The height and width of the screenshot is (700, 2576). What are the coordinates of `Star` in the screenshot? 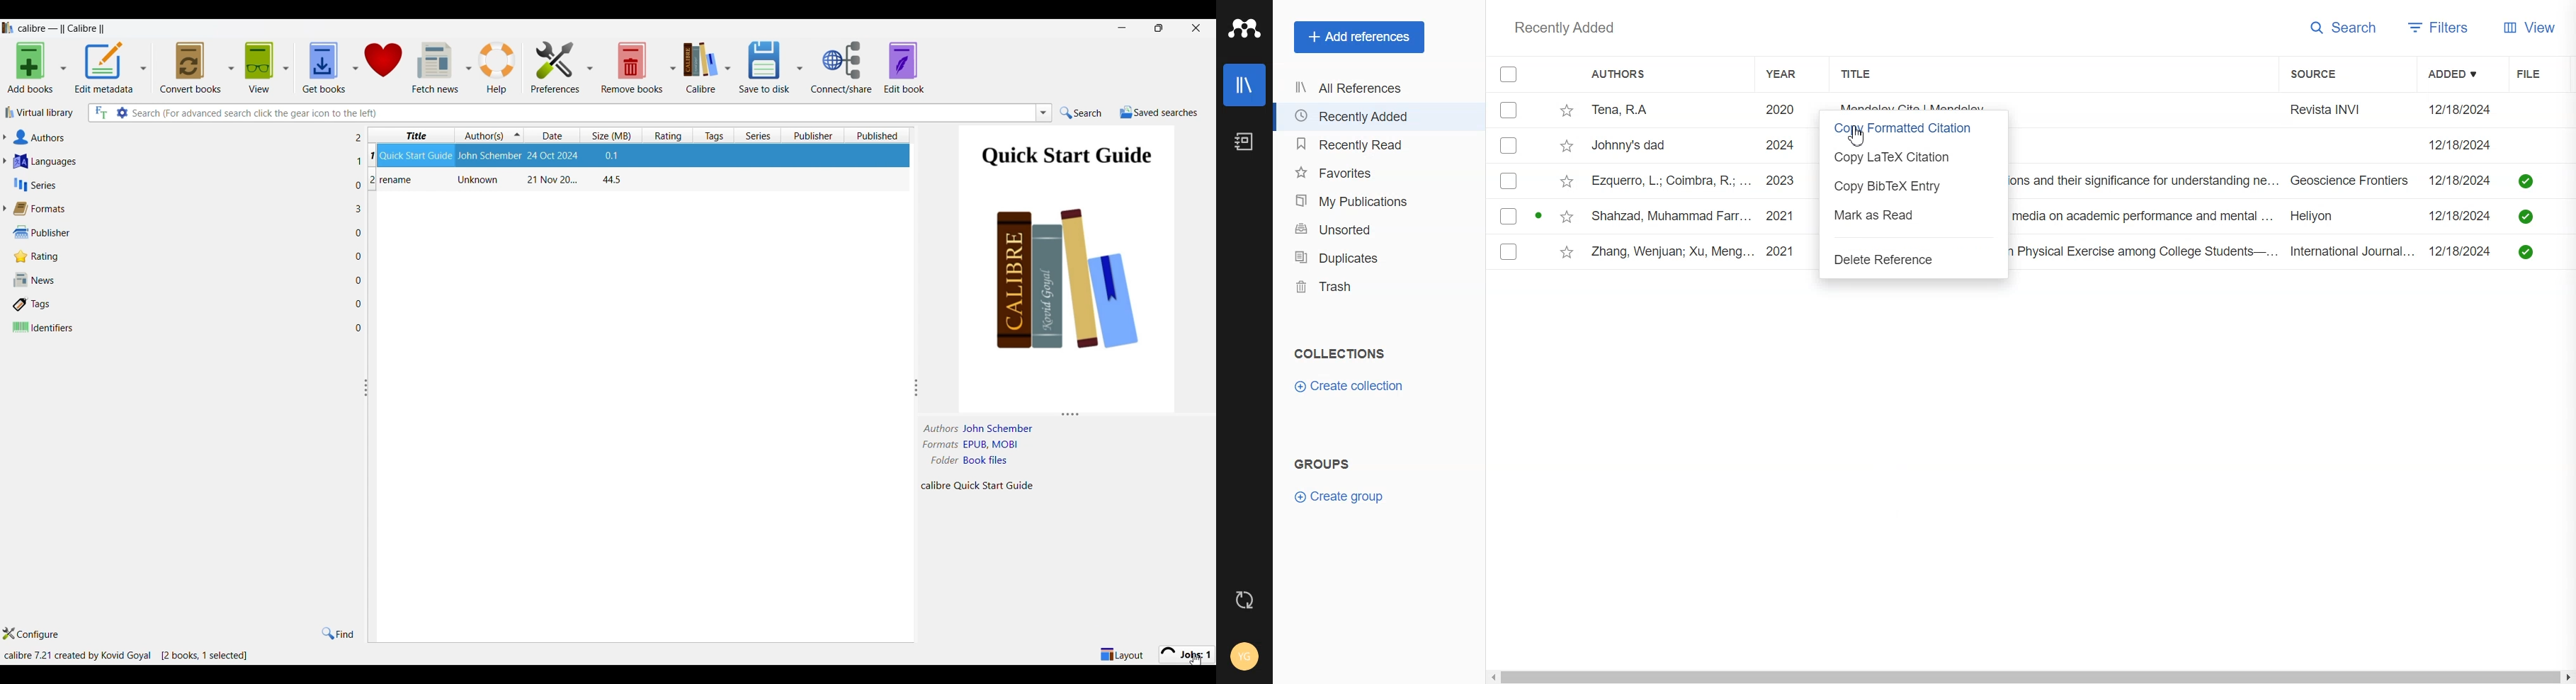 It's located at (1567, 145).